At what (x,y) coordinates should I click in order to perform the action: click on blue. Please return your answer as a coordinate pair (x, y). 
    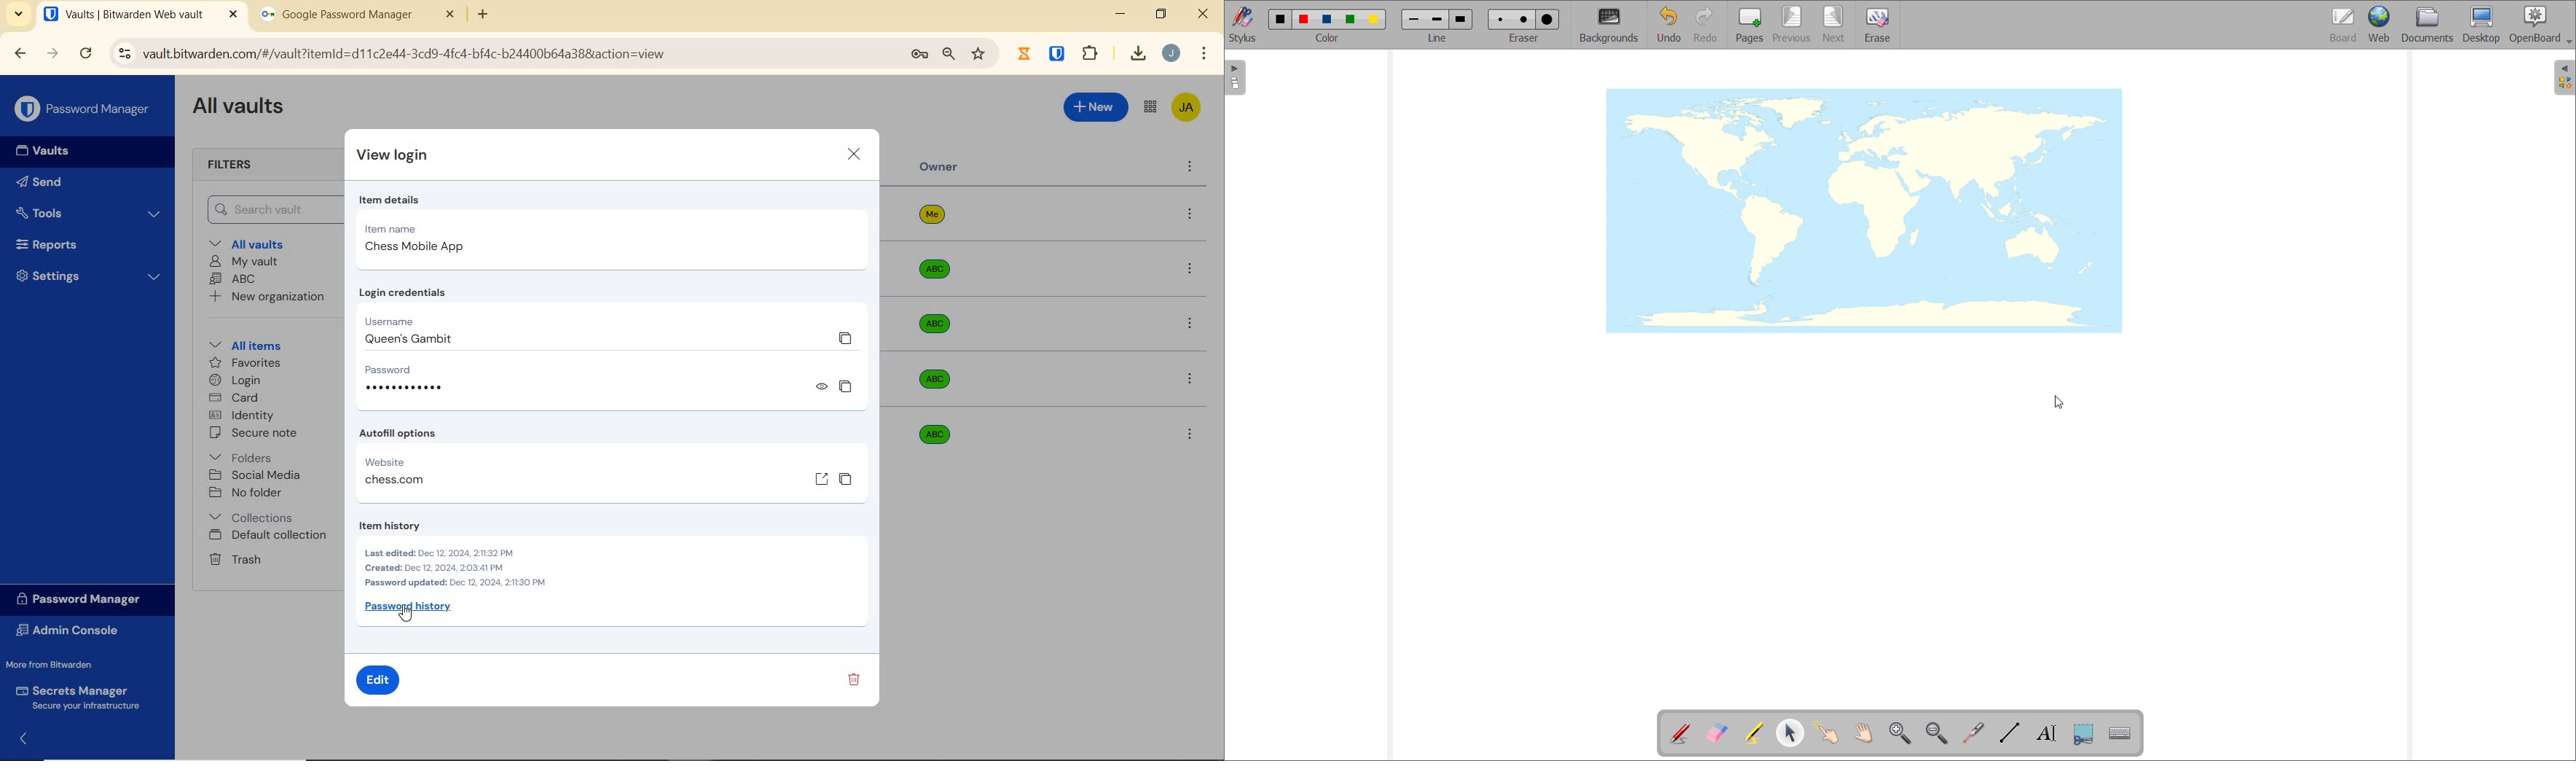
    Looking at the image, I should click on (1328, 19).